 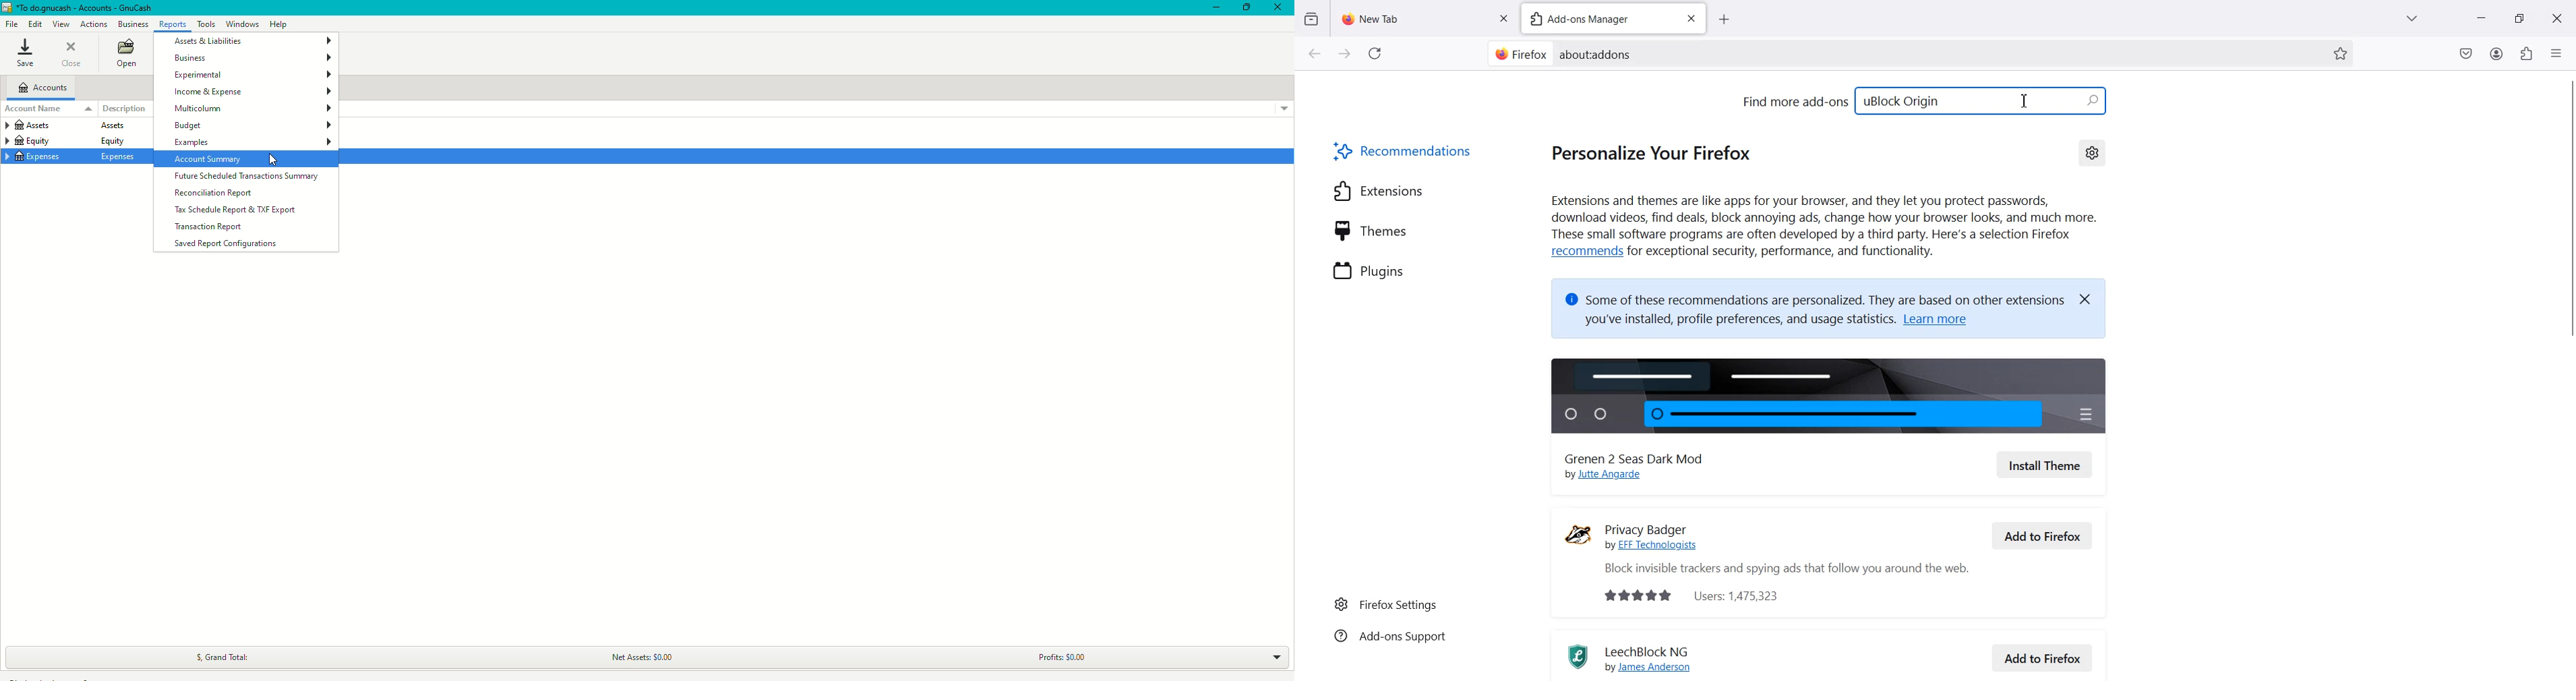 I want to click on Income and Expenses, so click(x=253, y=92).